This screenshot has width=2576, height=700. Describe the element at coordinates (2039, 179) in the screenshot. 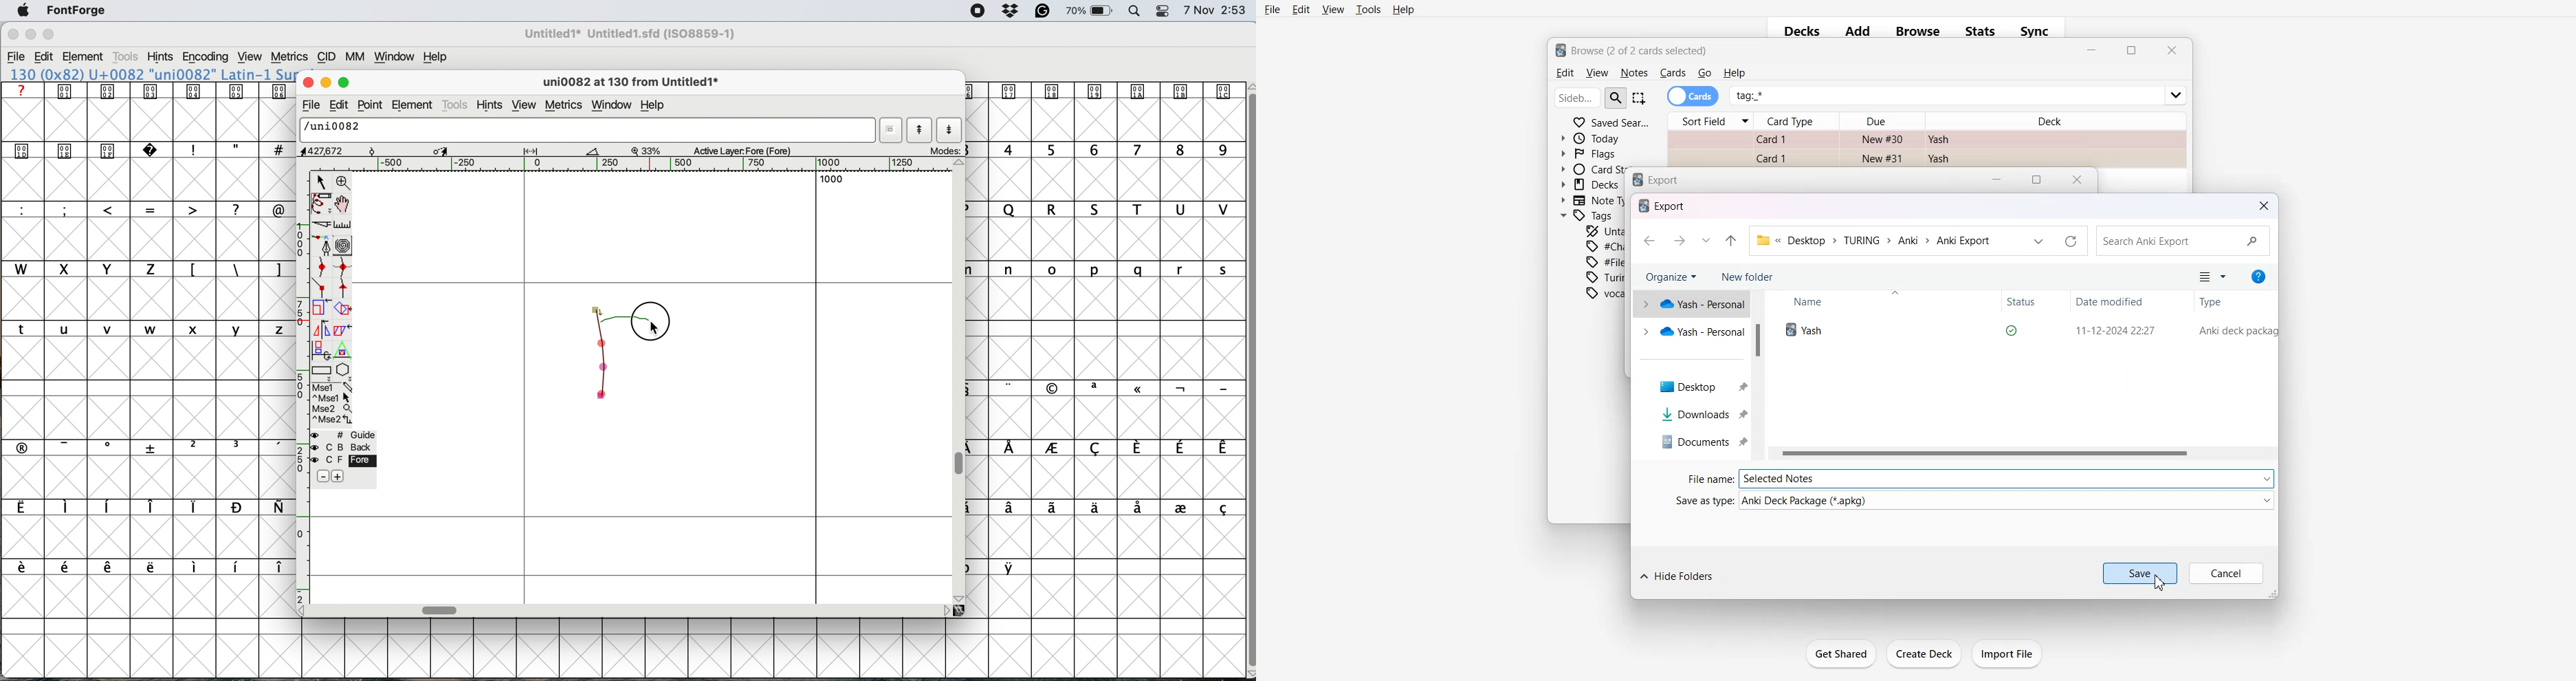

I see `Maximize` at that location.